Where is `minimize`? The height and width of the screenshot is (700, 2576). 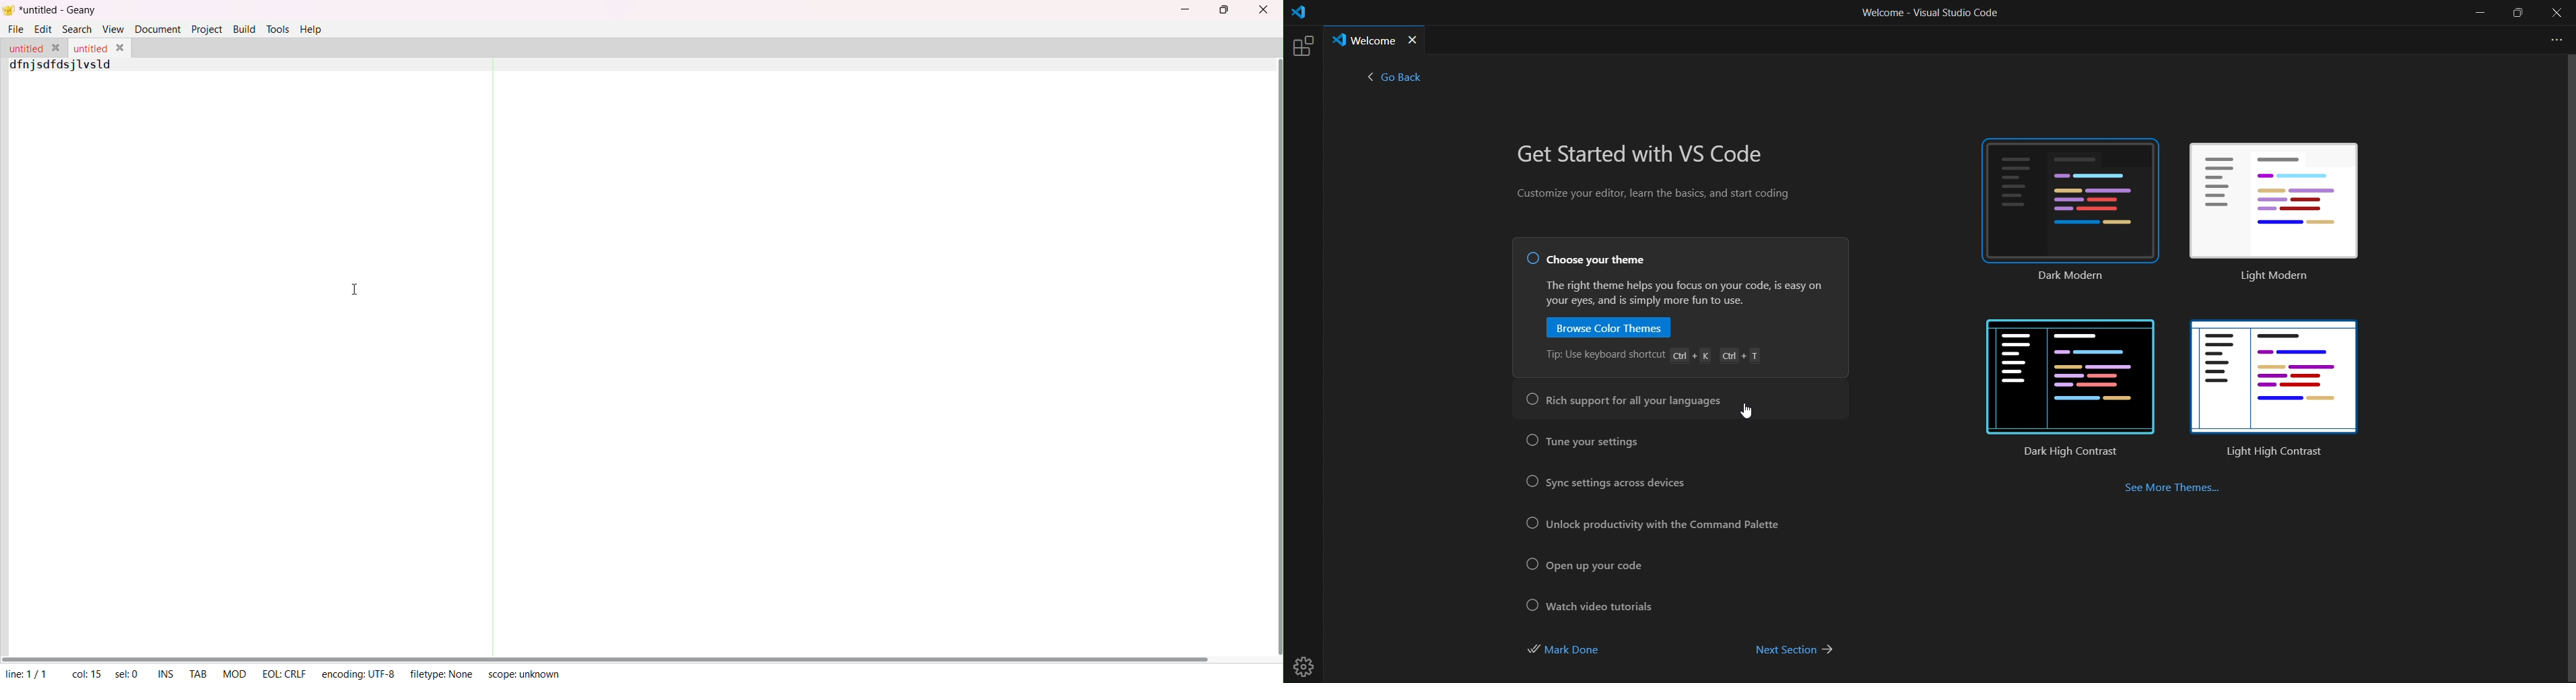 minimize is located at coordinates (2478, 13).